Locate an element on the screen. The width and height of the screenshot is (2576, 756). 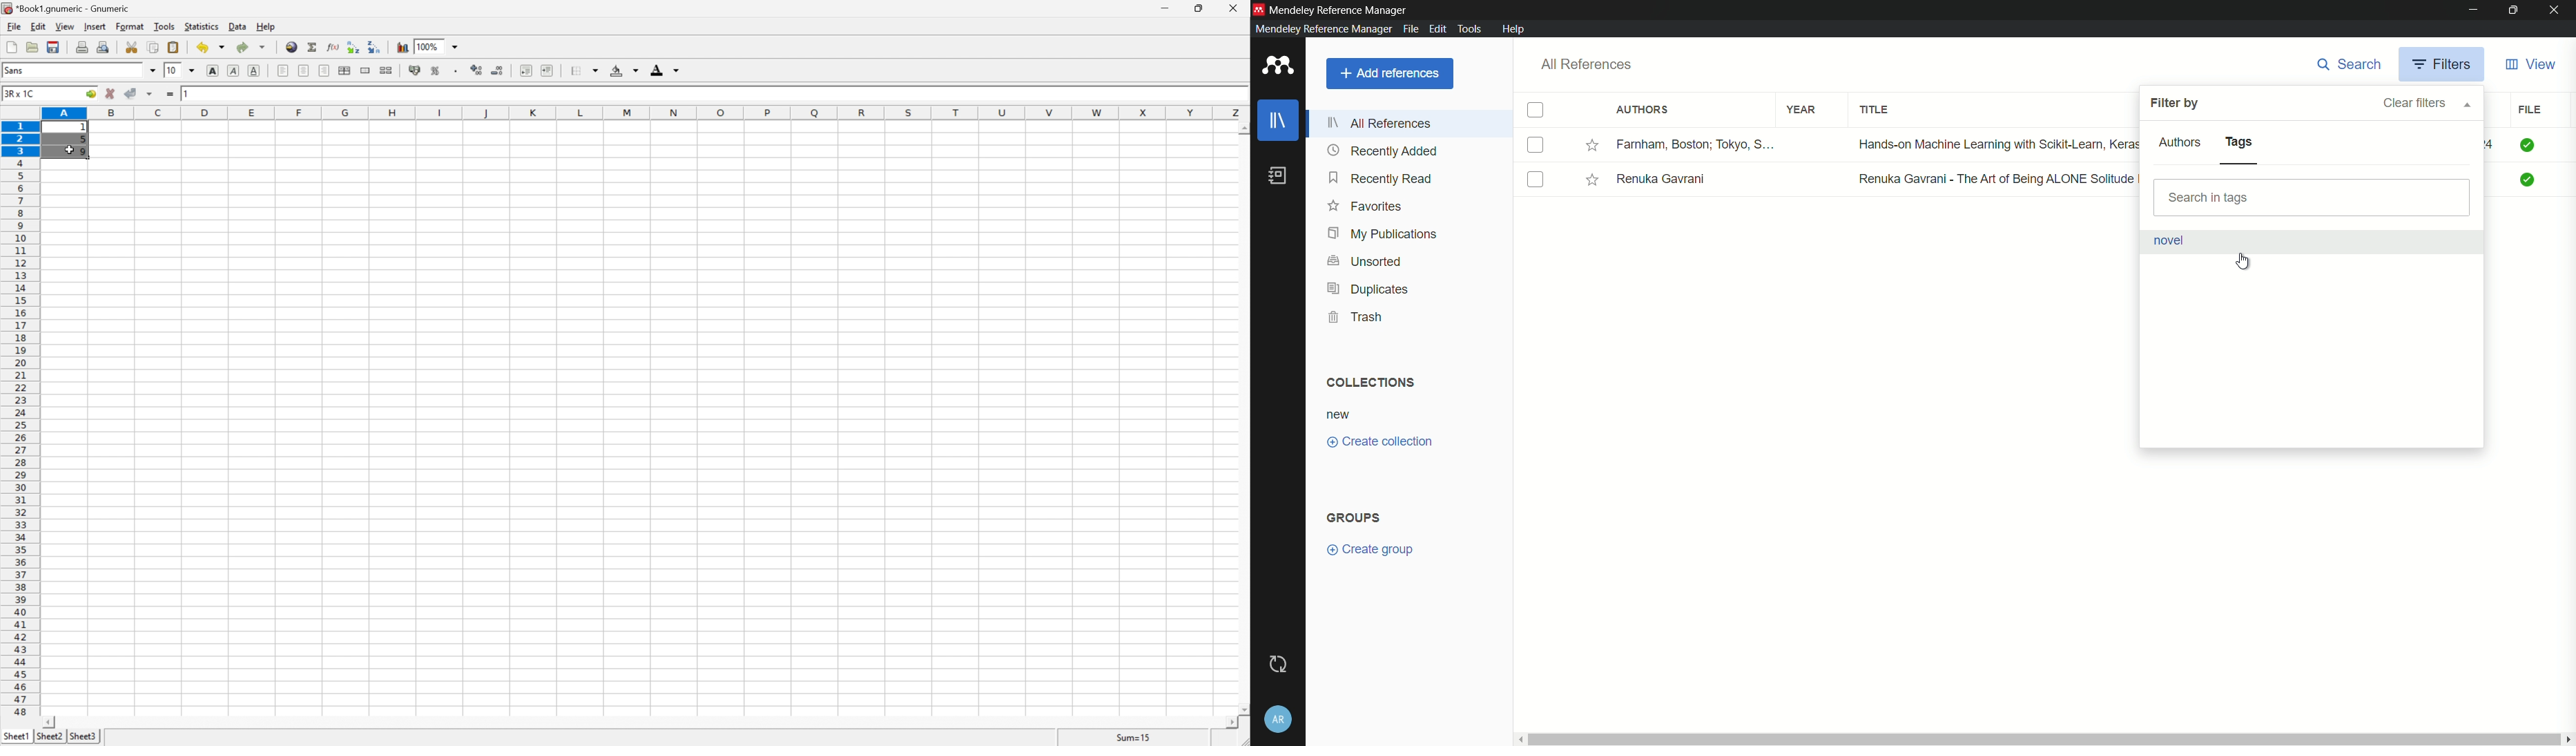
print is located at coordinates (81, 45).